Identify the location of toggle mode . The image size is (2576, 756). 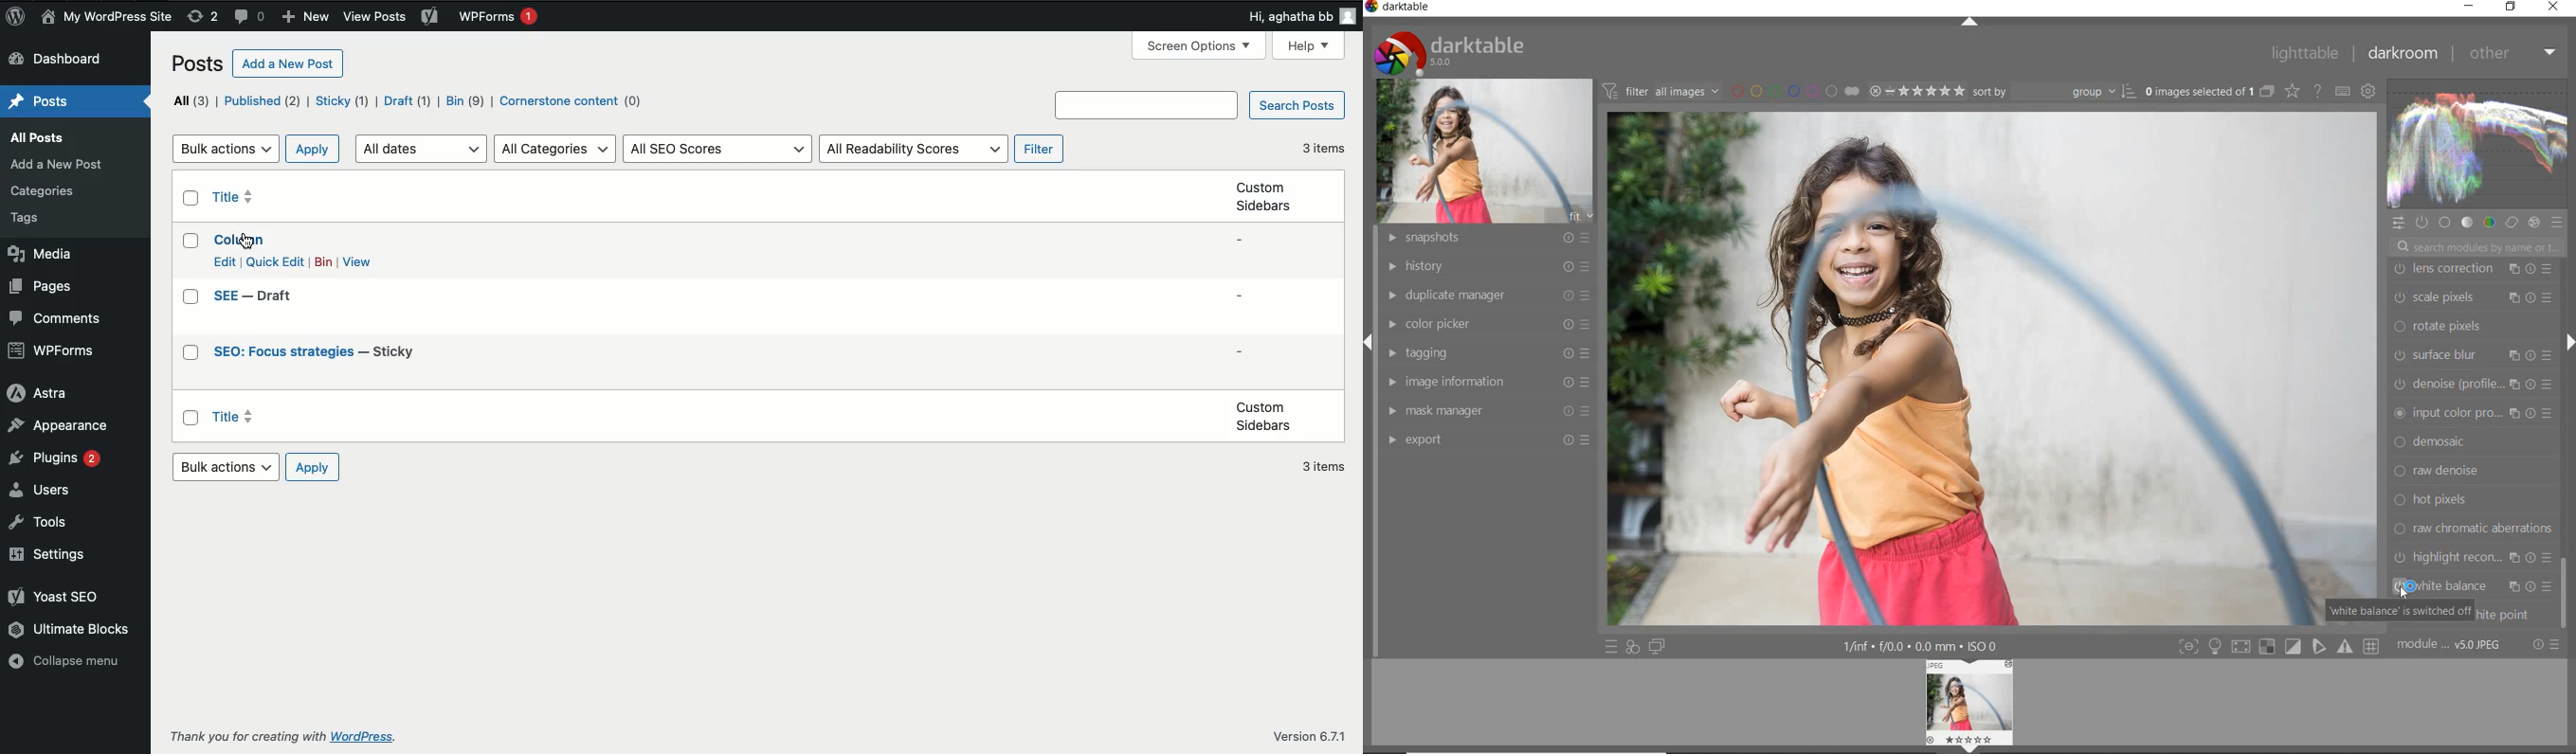
(2347, 647).